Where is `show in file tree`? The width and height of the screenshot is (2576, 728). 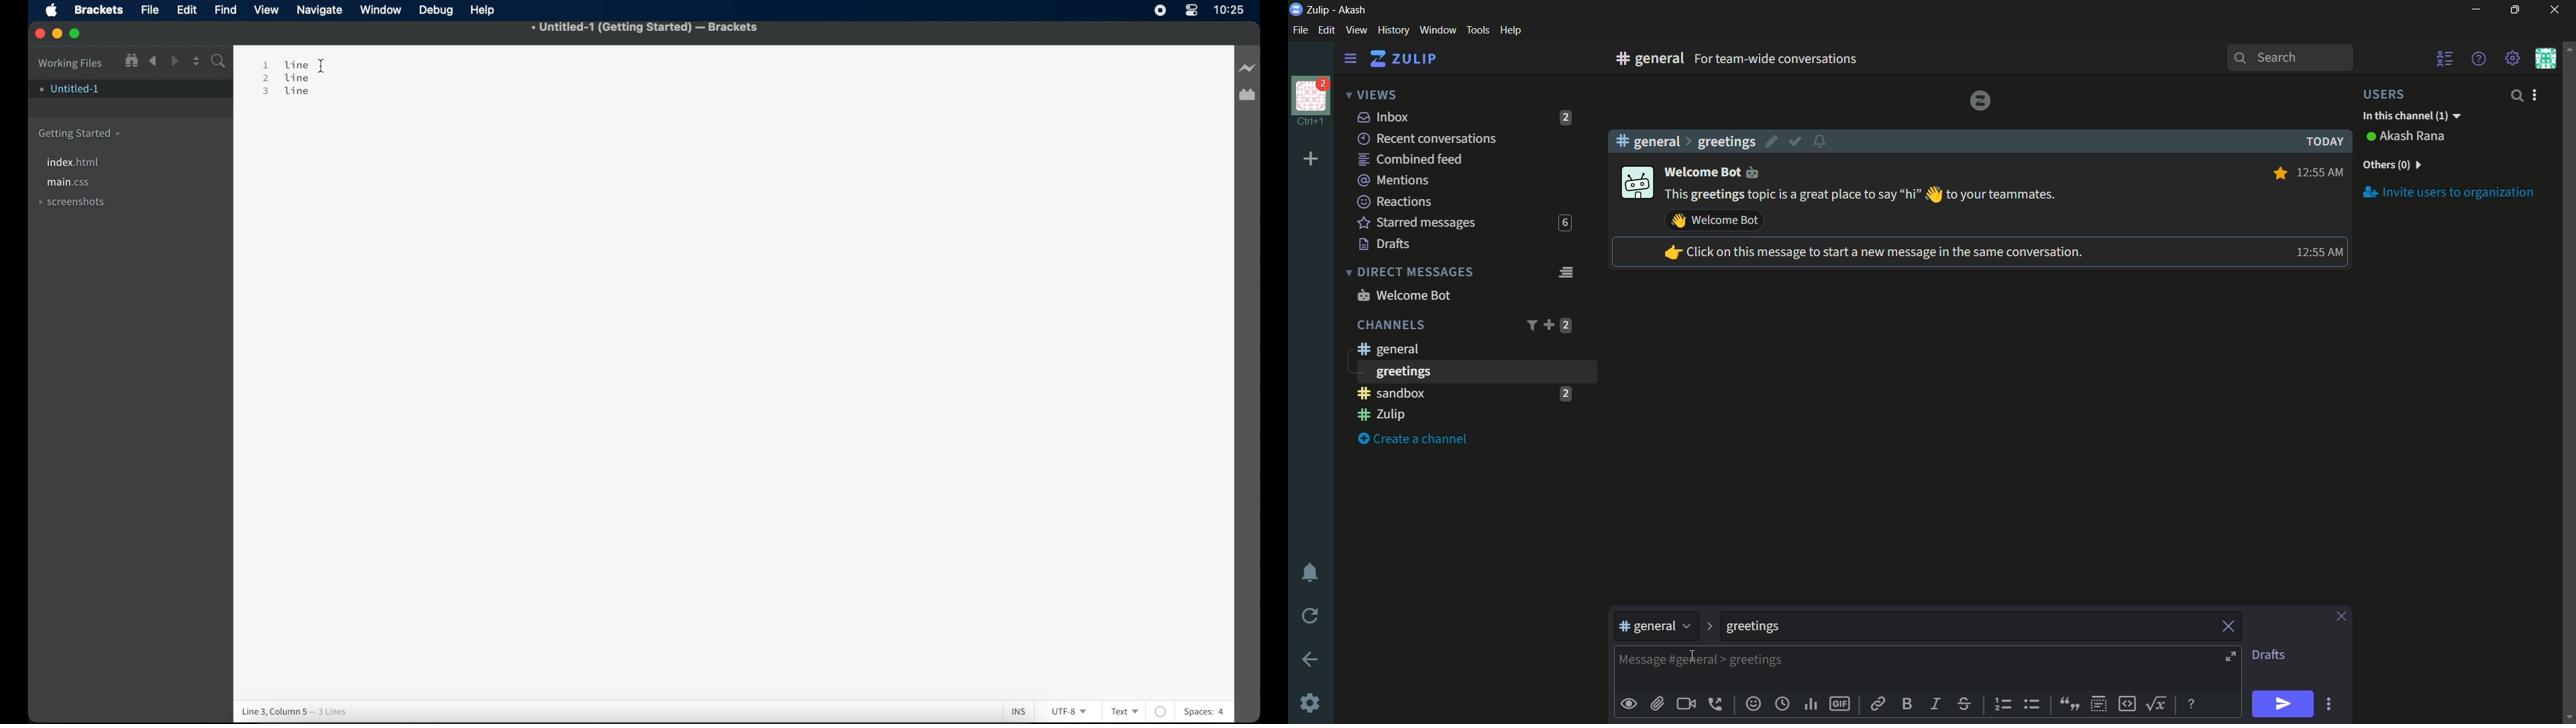 show in file tree is located at coordinates (132, 61).